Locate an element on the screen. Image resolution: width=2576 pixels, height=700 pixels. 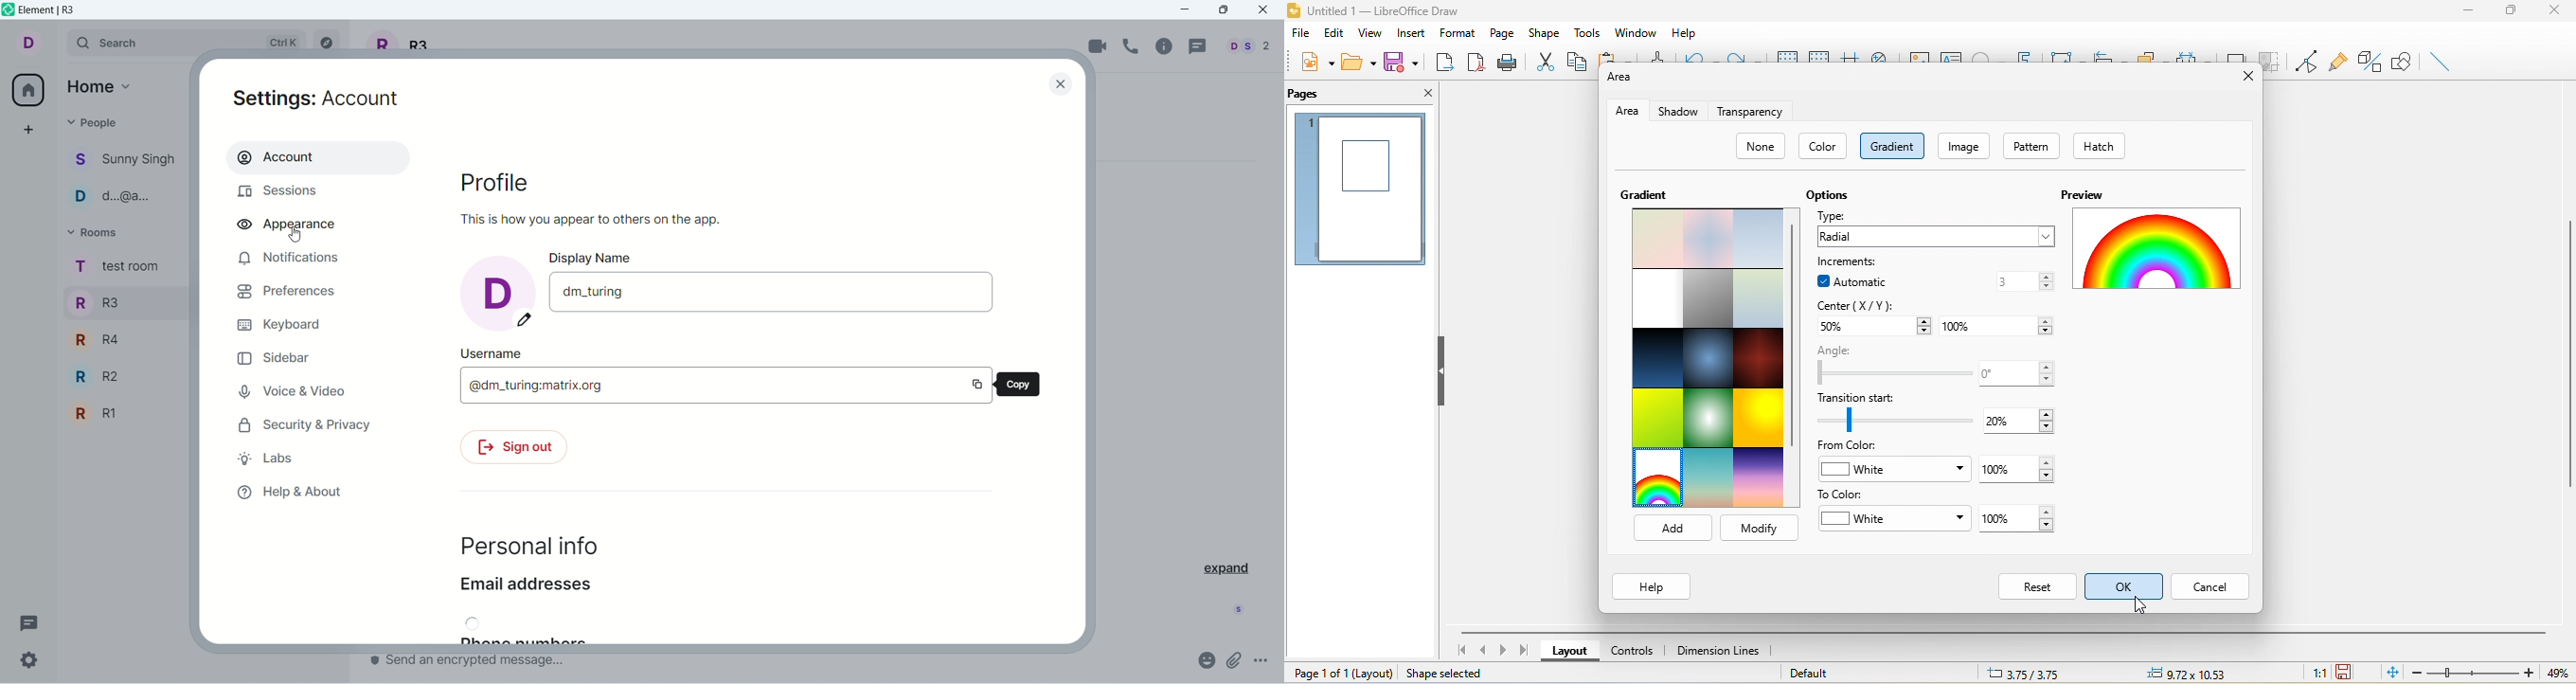
vertical scroll bar is located at coordinates (2567, 361).